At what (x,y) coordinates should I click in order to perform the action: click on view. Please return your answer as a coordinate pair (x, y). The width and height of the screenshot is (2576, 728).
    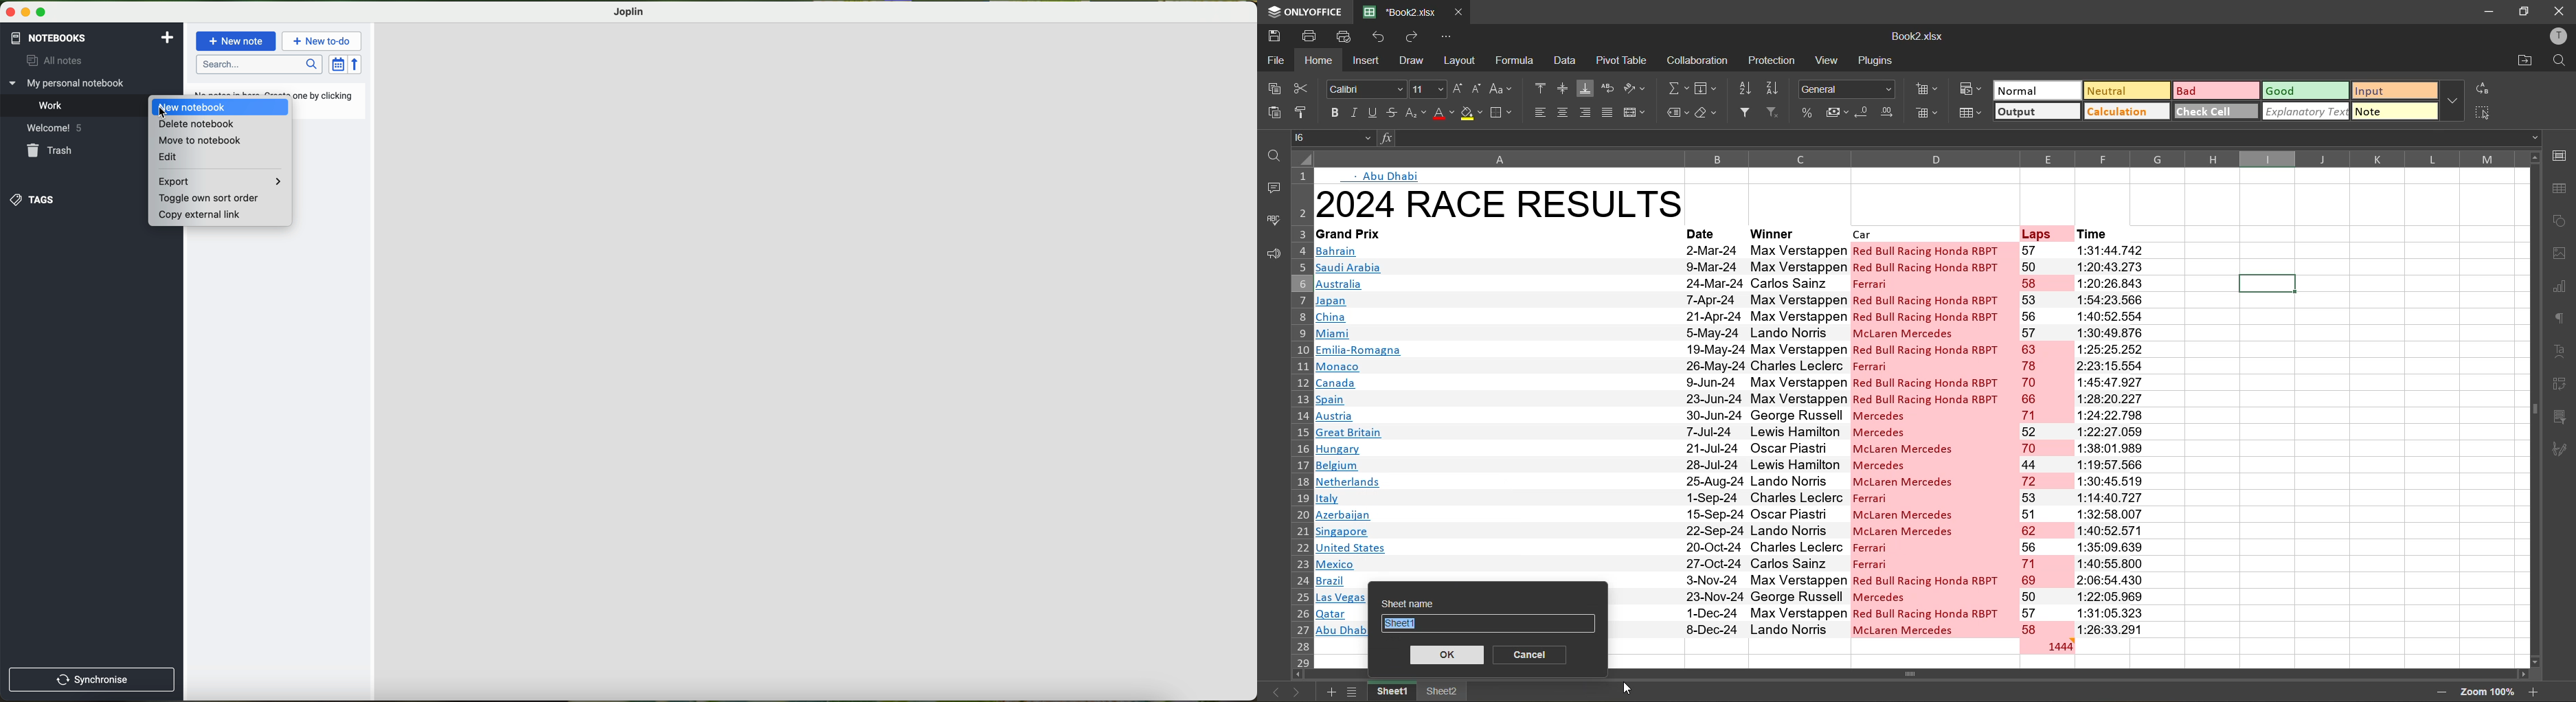
    Looking at the image, I should click on (1826, 62).